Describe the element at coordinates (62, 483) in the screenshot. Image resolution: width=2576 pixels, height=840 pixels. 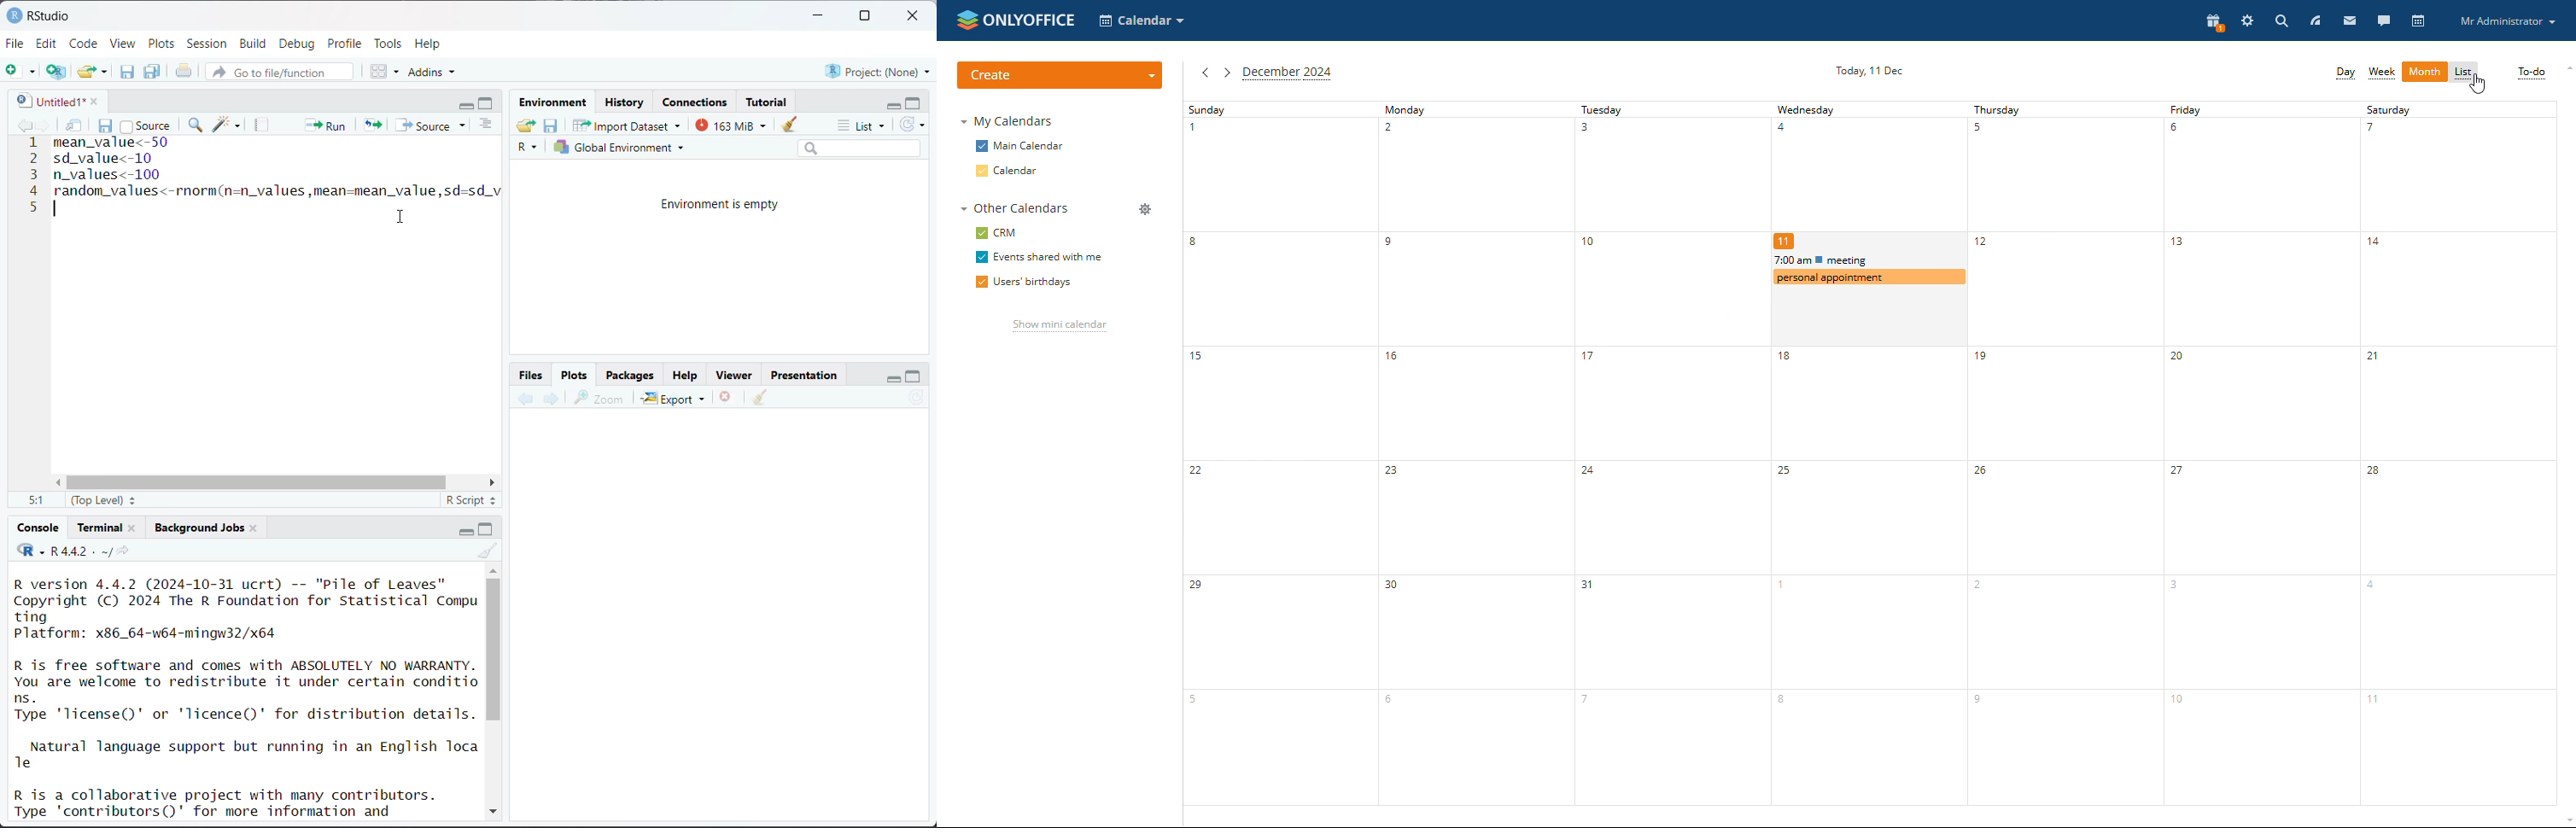
I see `move left` at that location.